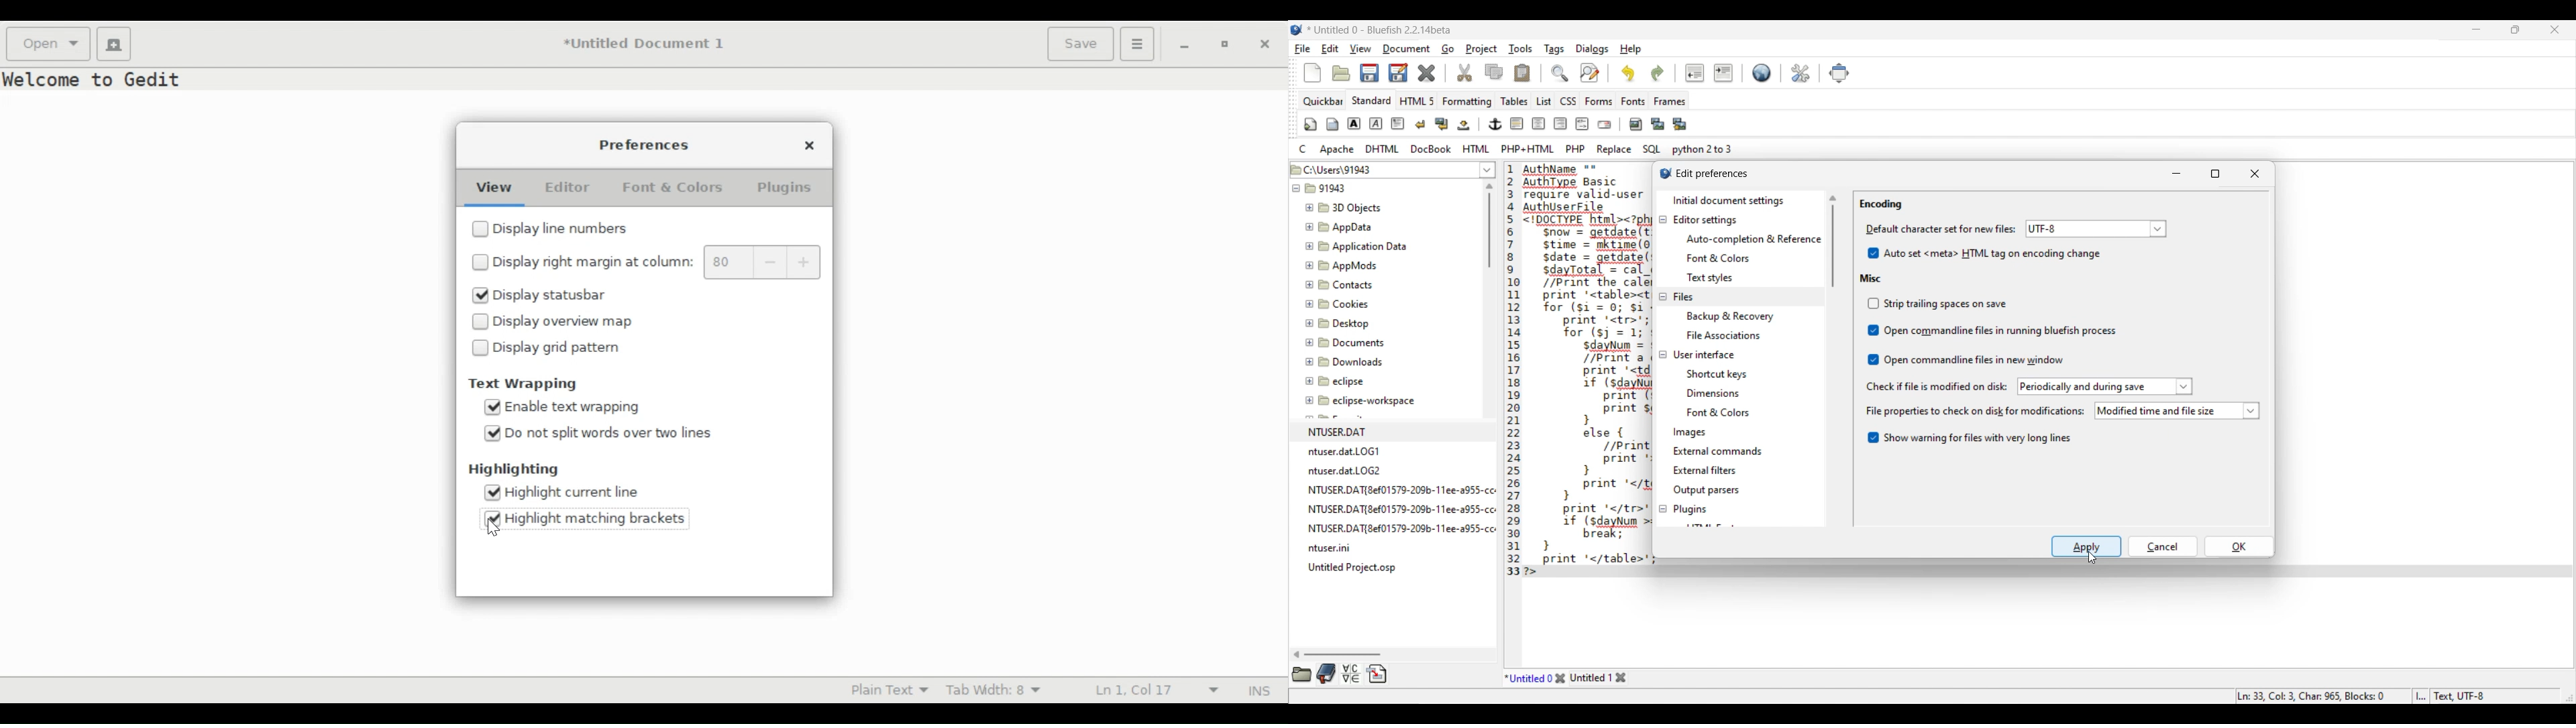 Image resolution: width=2576 pixels, height=728 pixels. What do you see at coordinates (48, 44) in the screenshot?
I see `Open` at bounding box center [48, 44].